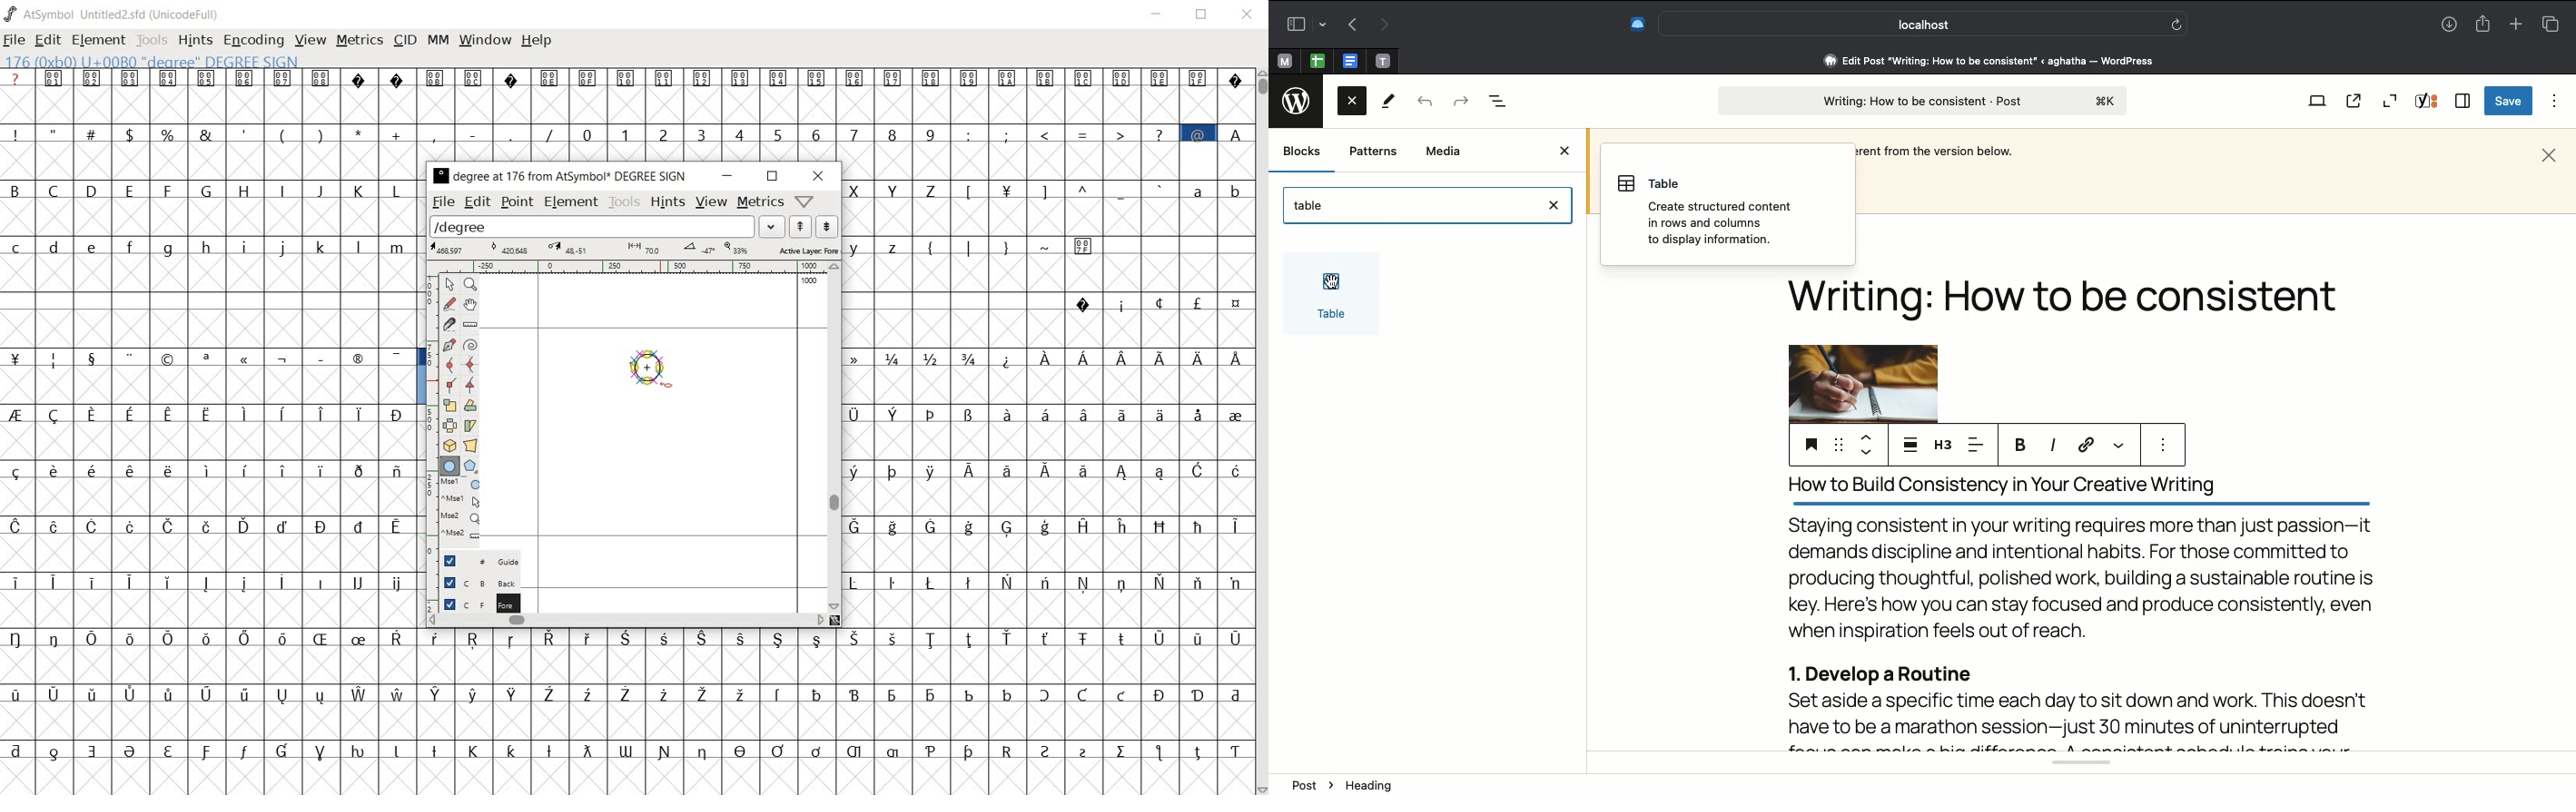  What do you see at coordinates (210, 468) in the screenshot?
I see `` at bounding box center [210, 468].